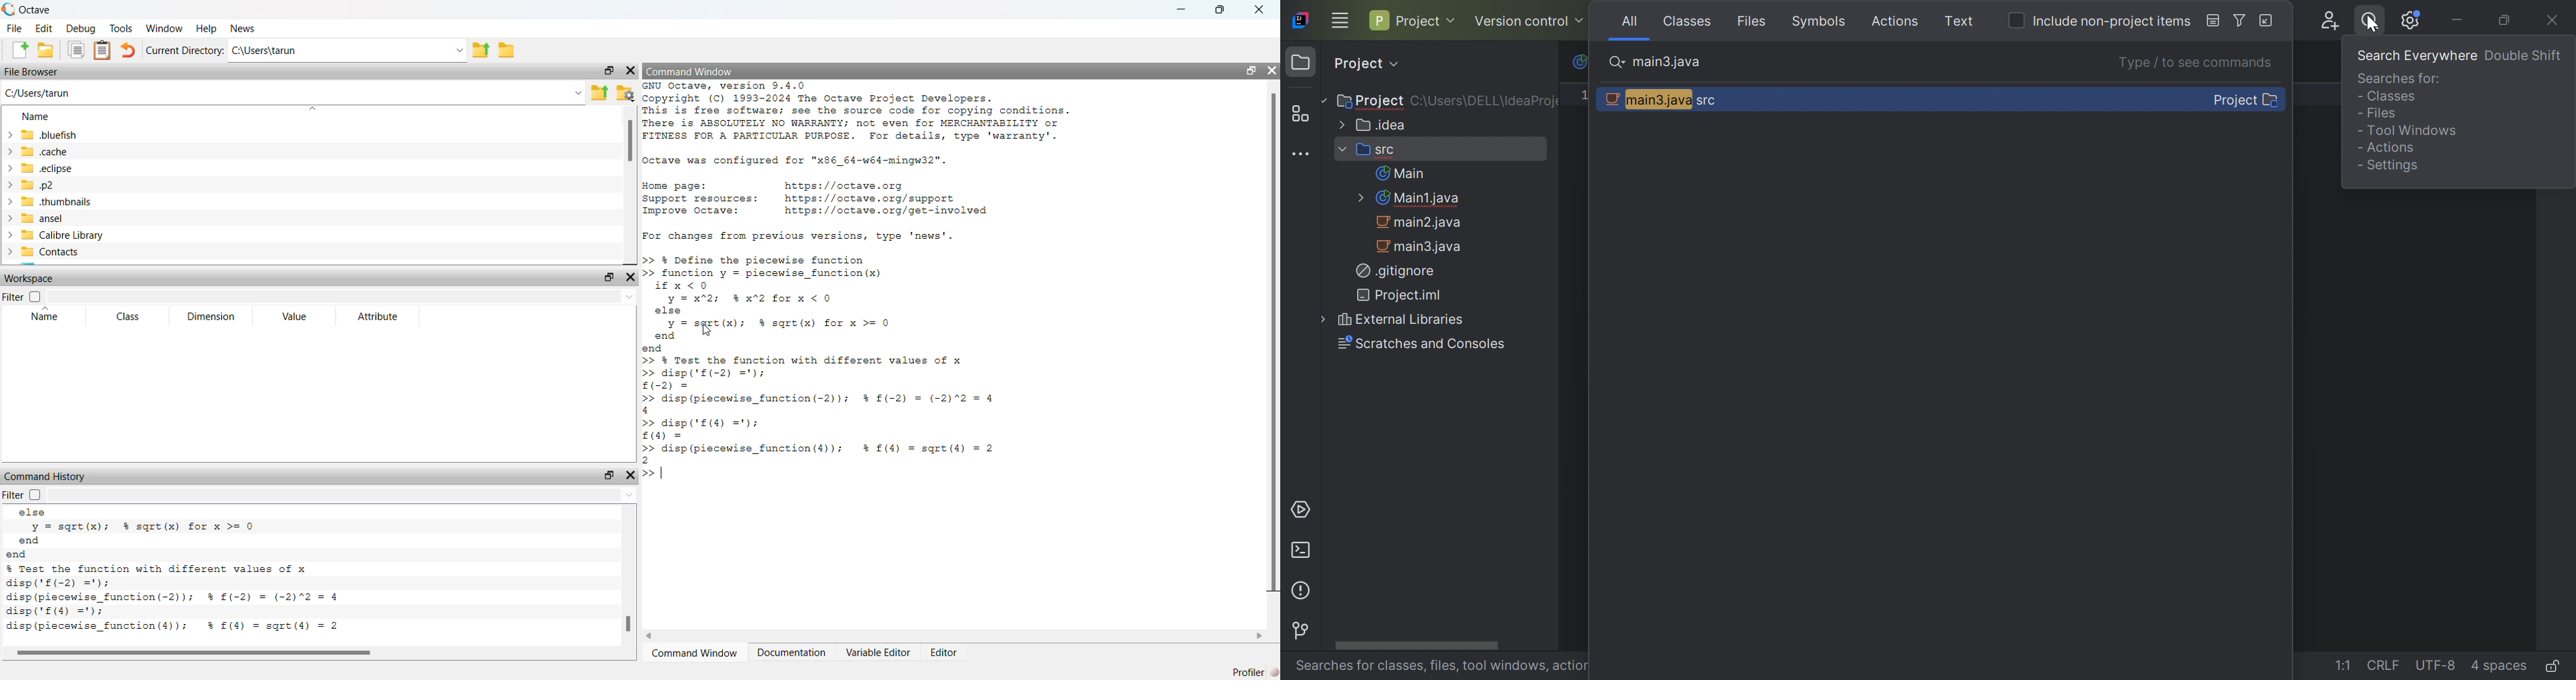 This screenshot has width=2576, height=700. Describe the element at coordinates (2506, 20) in the screenshot. I see `Restore down` at that location.